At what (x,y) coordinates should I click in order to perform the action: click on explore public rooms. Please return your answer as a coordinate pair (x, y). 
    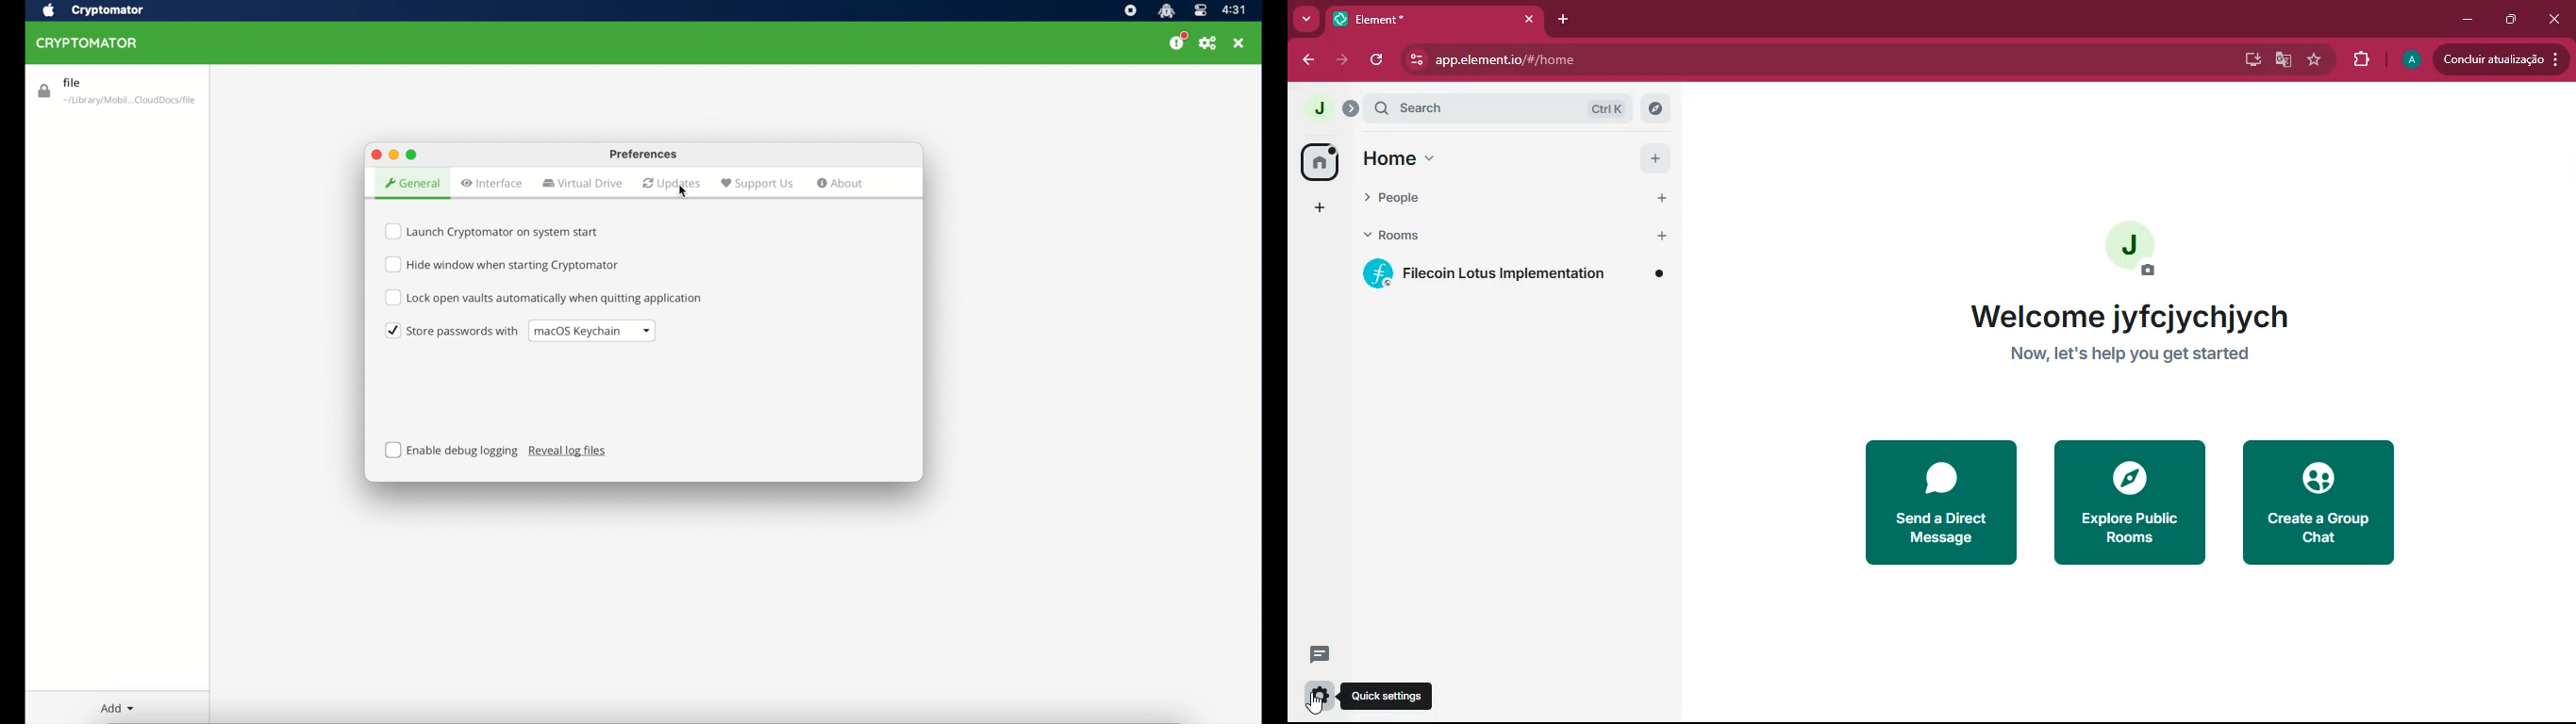
    Looking at the image, I should click on (2129, 502).